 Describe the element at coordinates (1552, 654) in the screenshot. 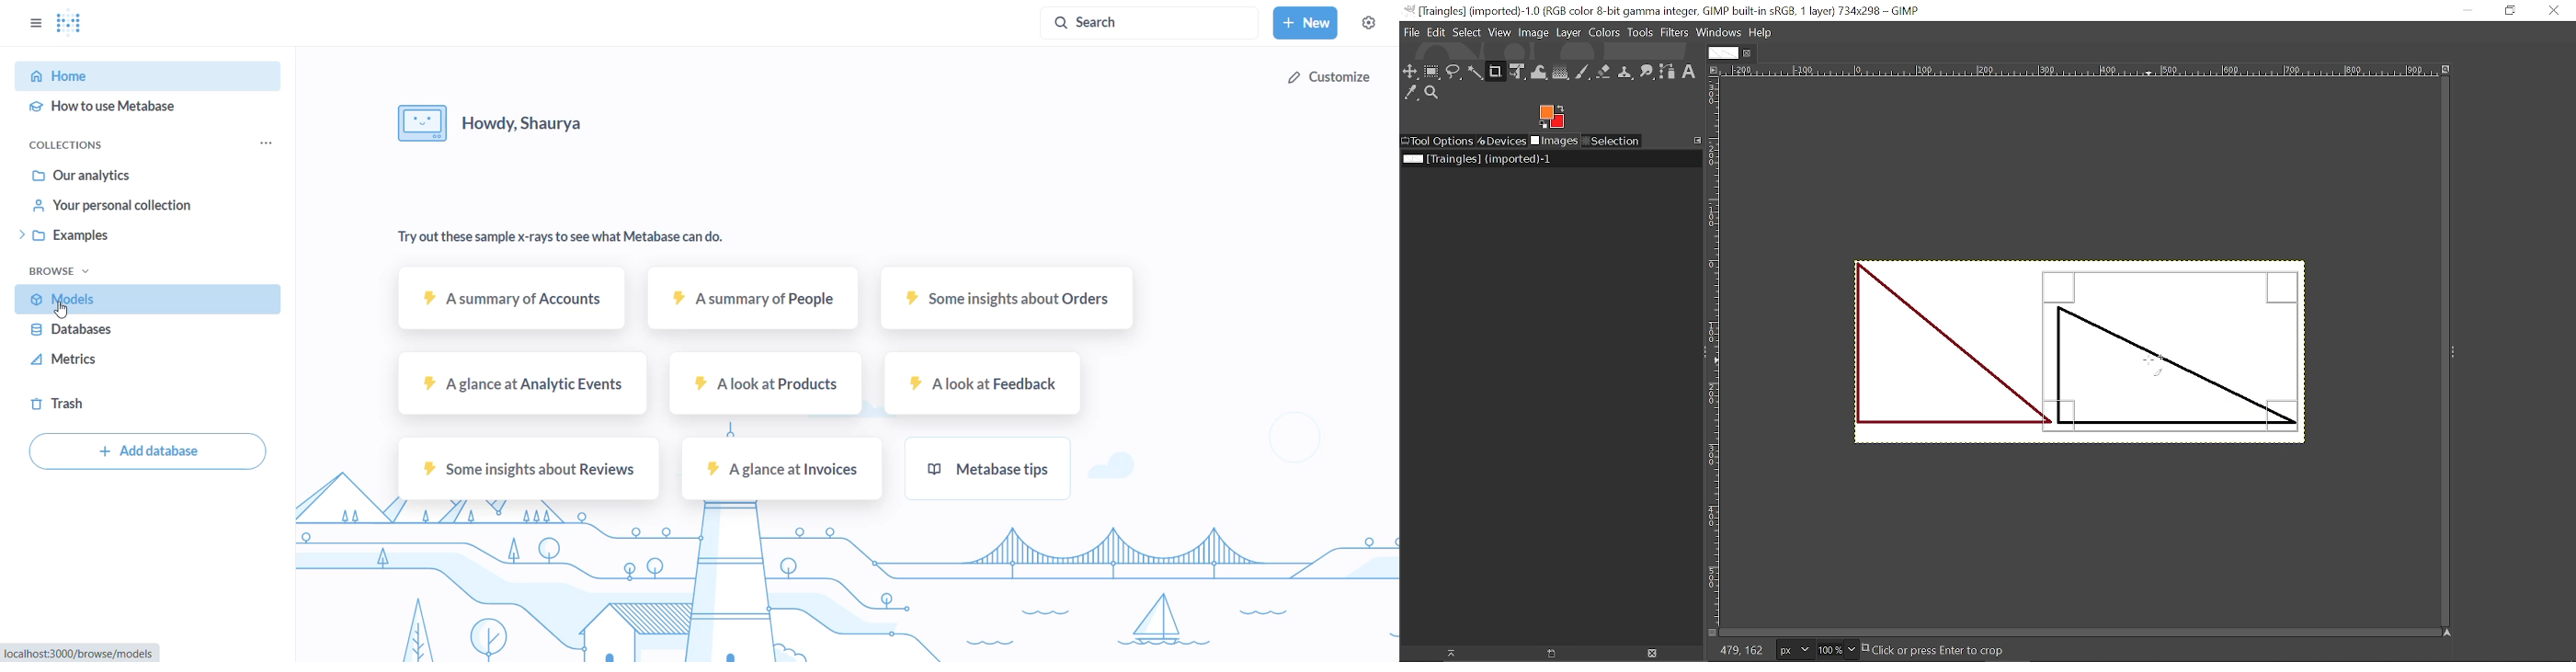

I see `New image display for this image` at that location.